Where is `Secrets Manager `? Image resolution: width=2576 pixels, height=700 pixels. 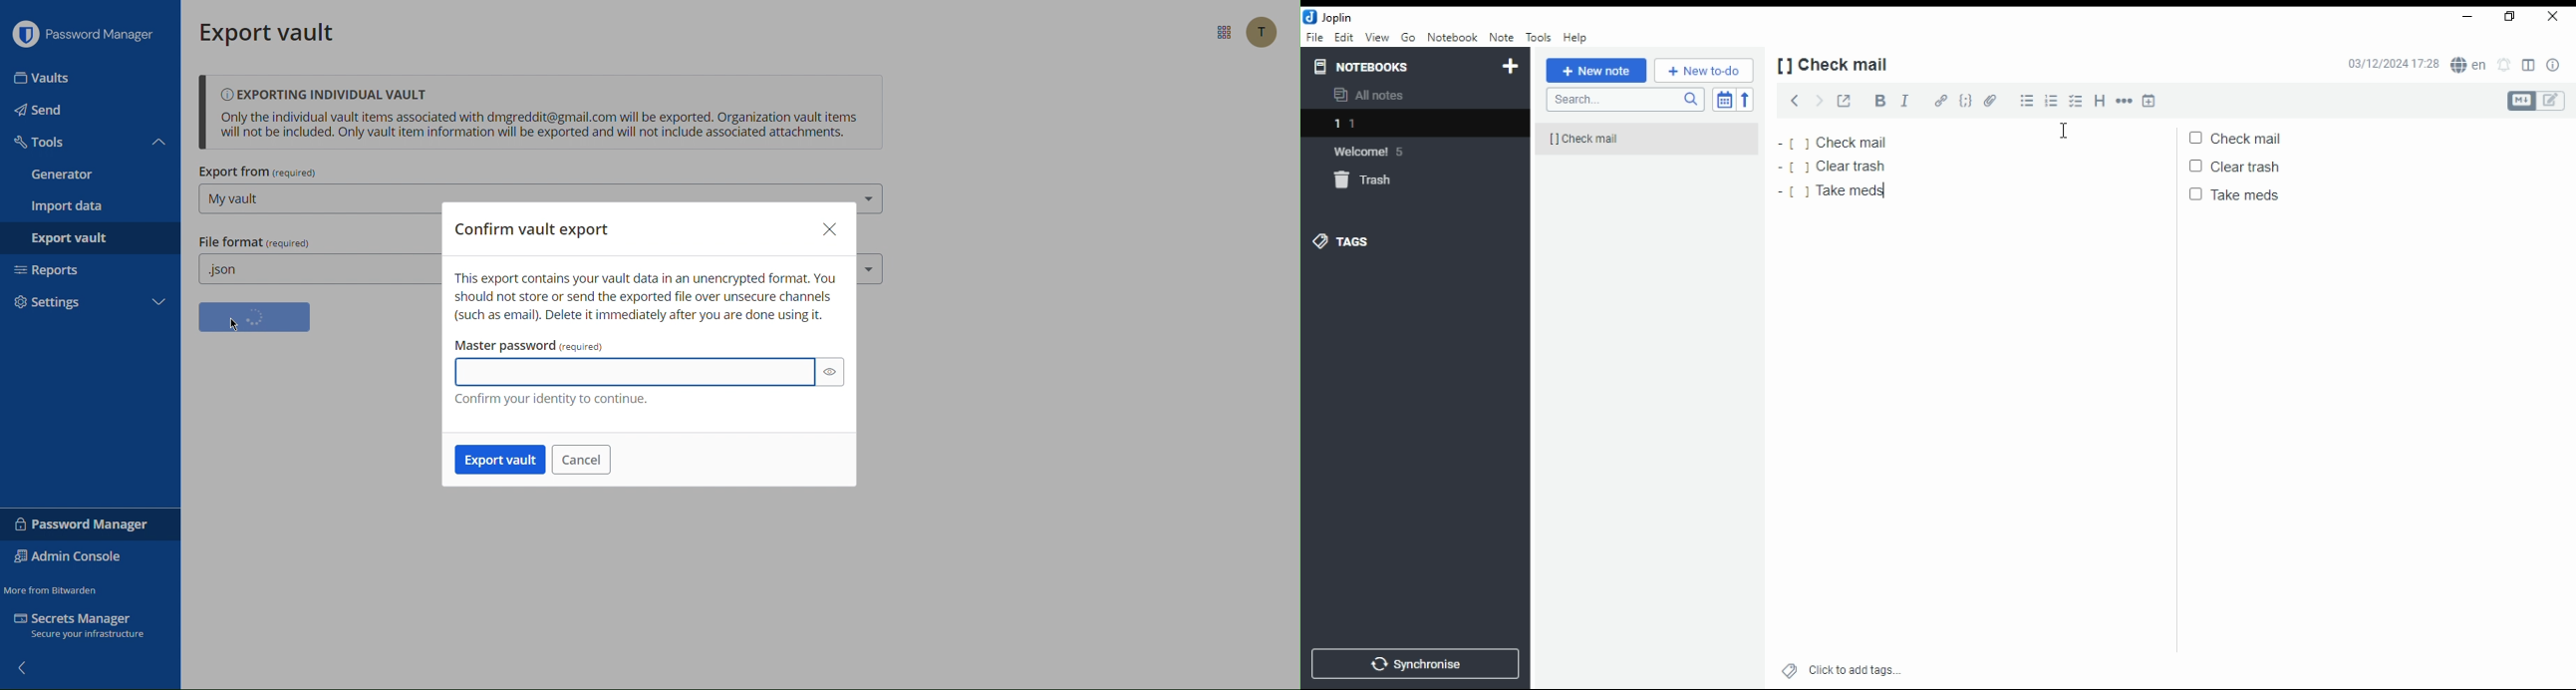 Secrets Manager  is located at coordinates (85, 627).